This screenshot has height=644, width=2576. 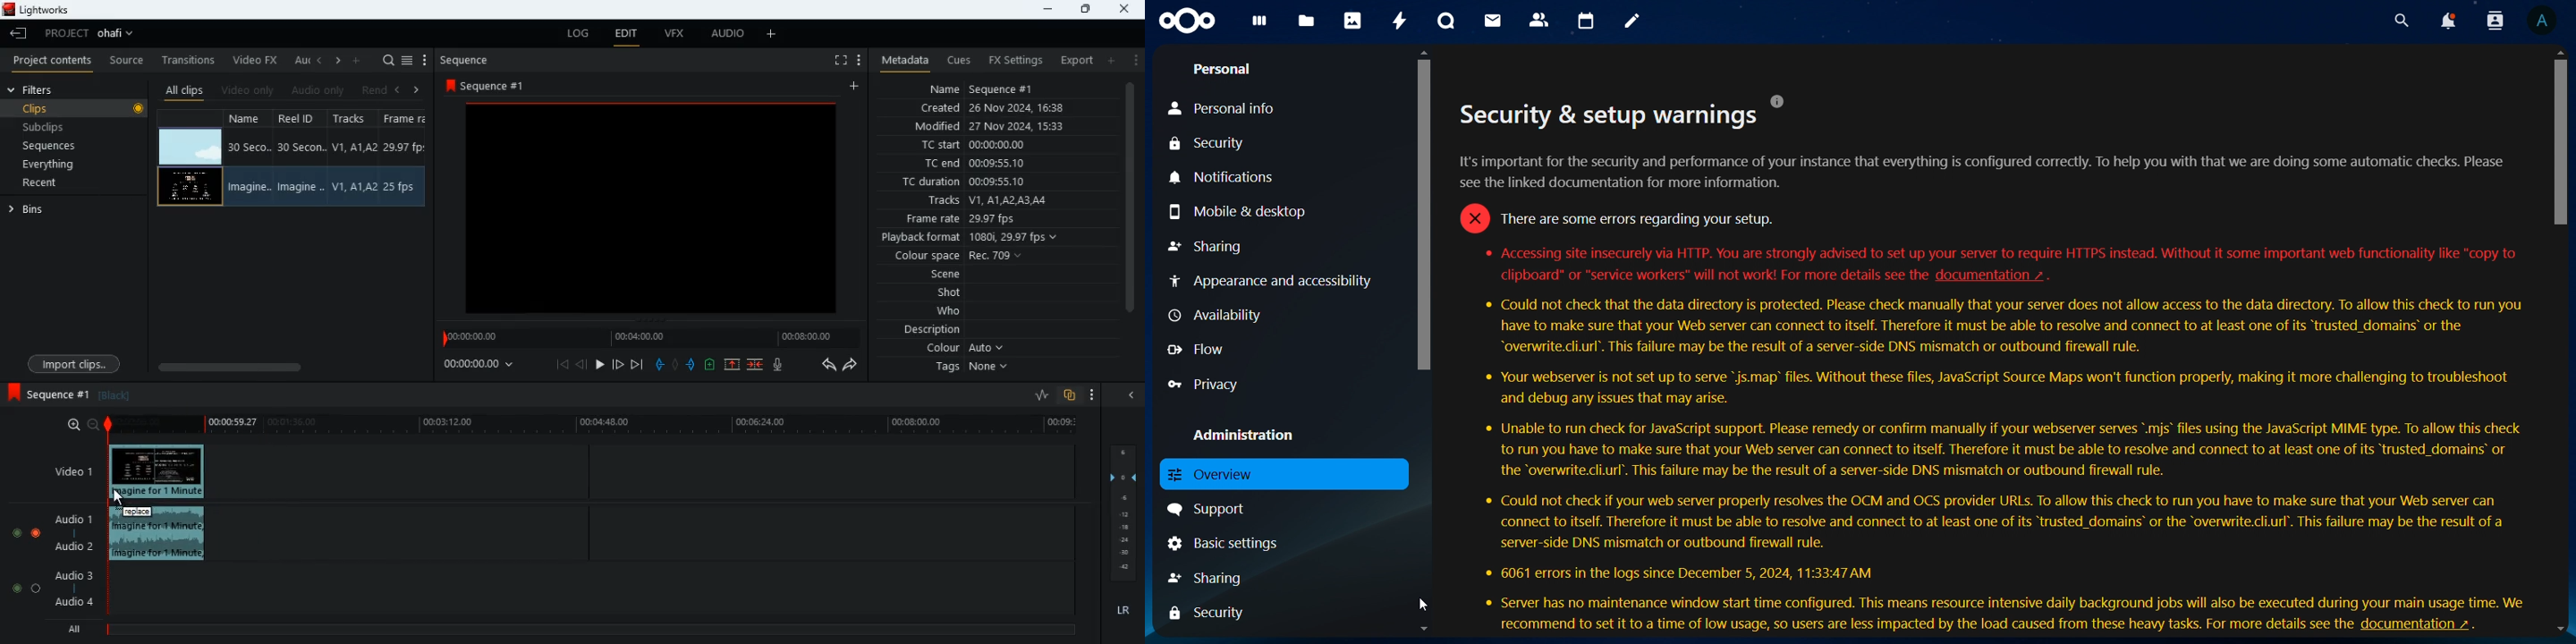 What do you see at coordinates (676, 365) in the screenshot?
I see `hold` at bounding box center [676, 365].